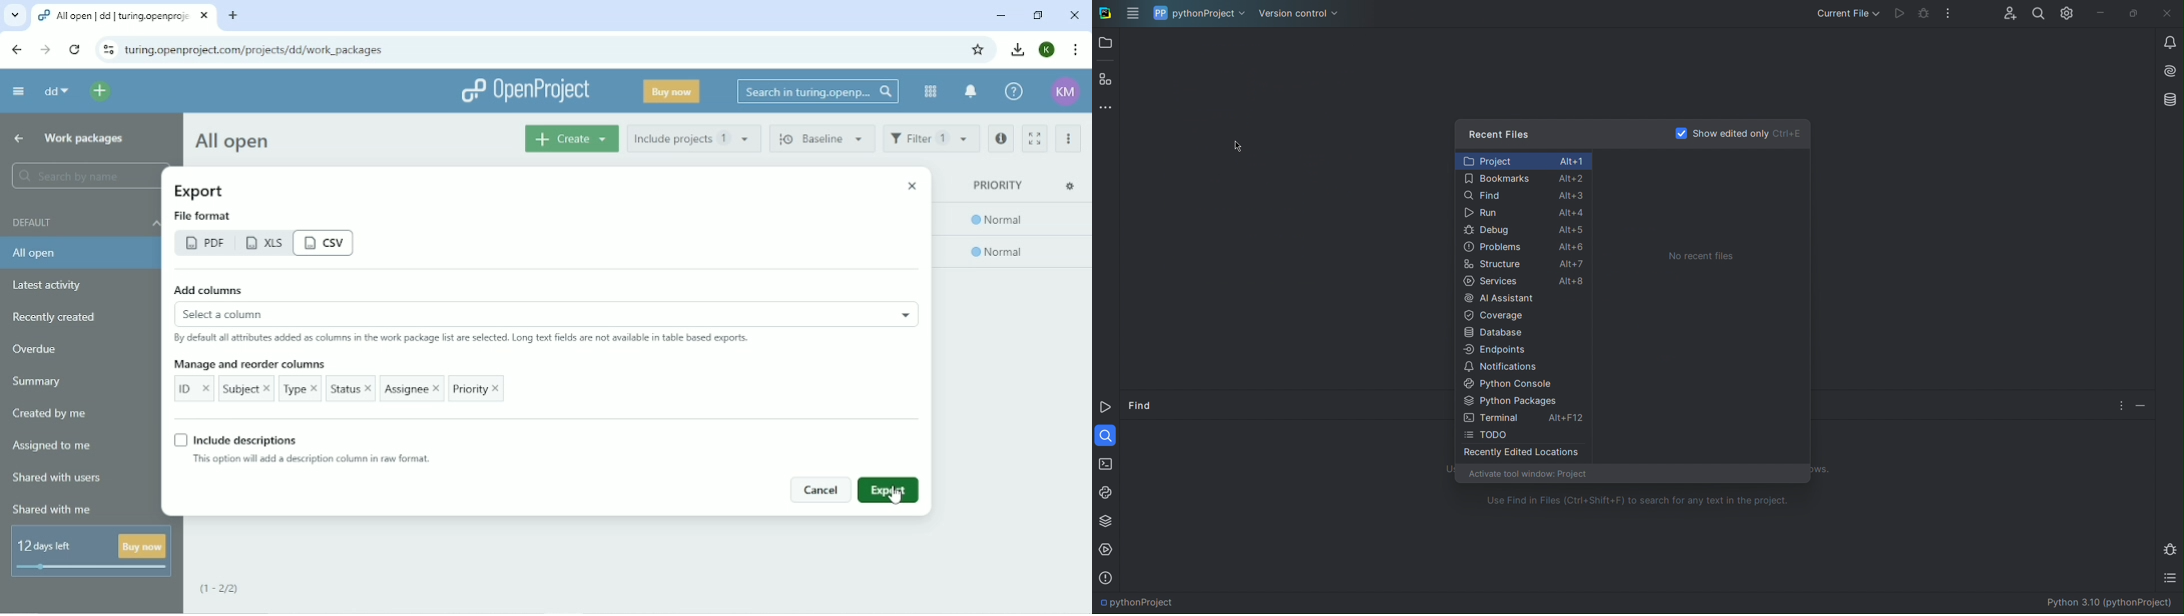 This screenshot has width=2184, height=616. Describe the element at coordinates (91, 552) in the screenshot. I see `12 days left buy now` at that location.